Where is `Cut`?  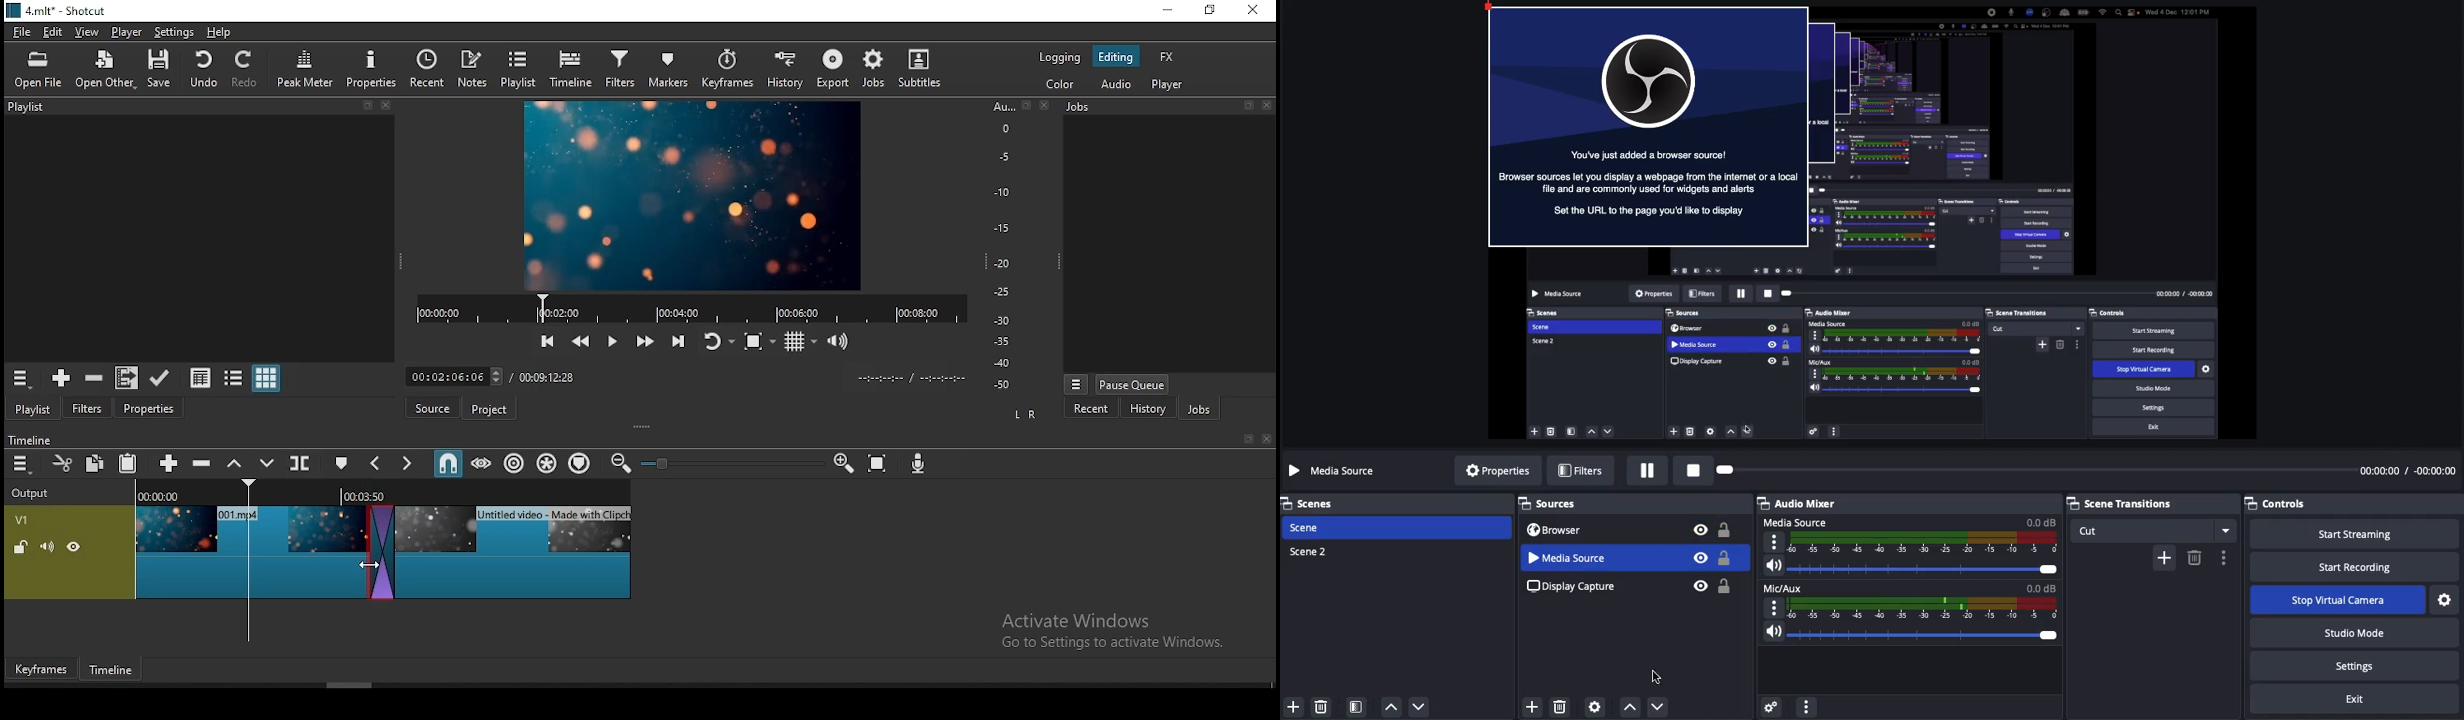 Cut is located at coordinates (2157, 531).